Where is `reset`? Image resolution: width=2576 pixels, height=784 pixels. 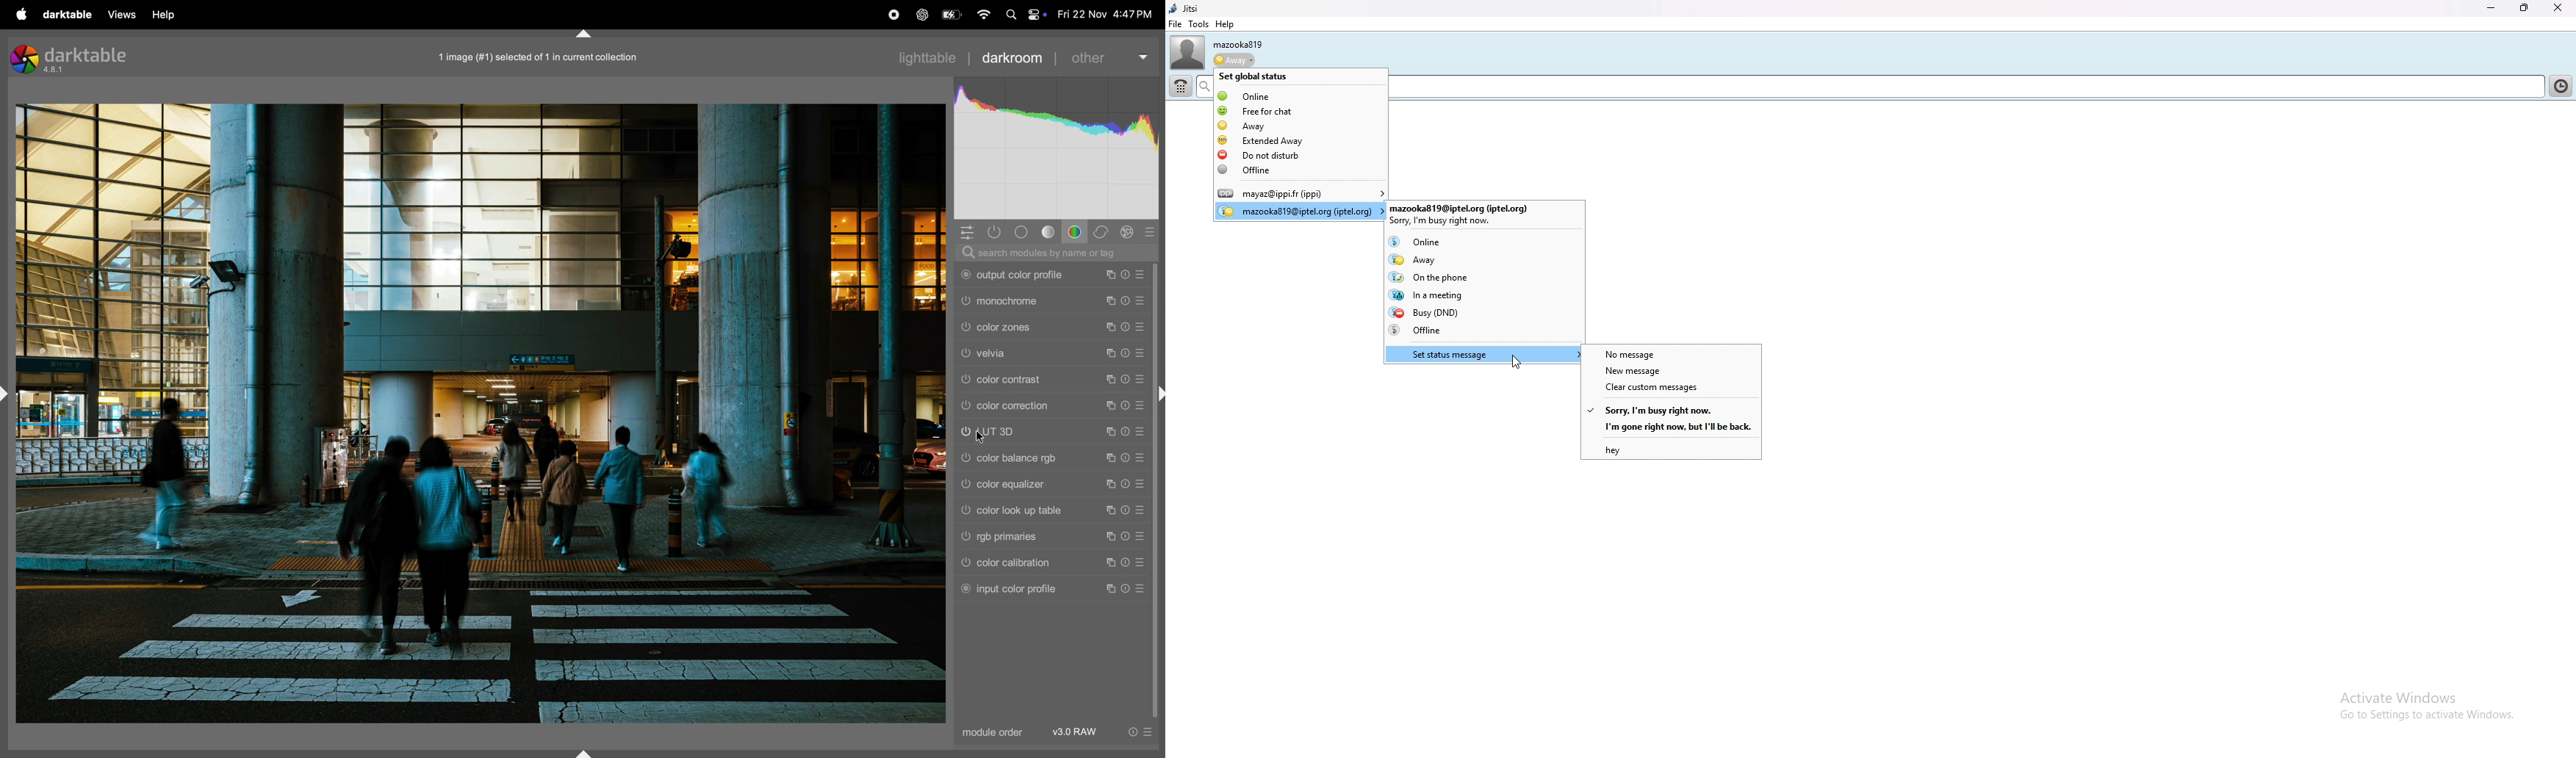
reset is located at coordinates (1125, 511).